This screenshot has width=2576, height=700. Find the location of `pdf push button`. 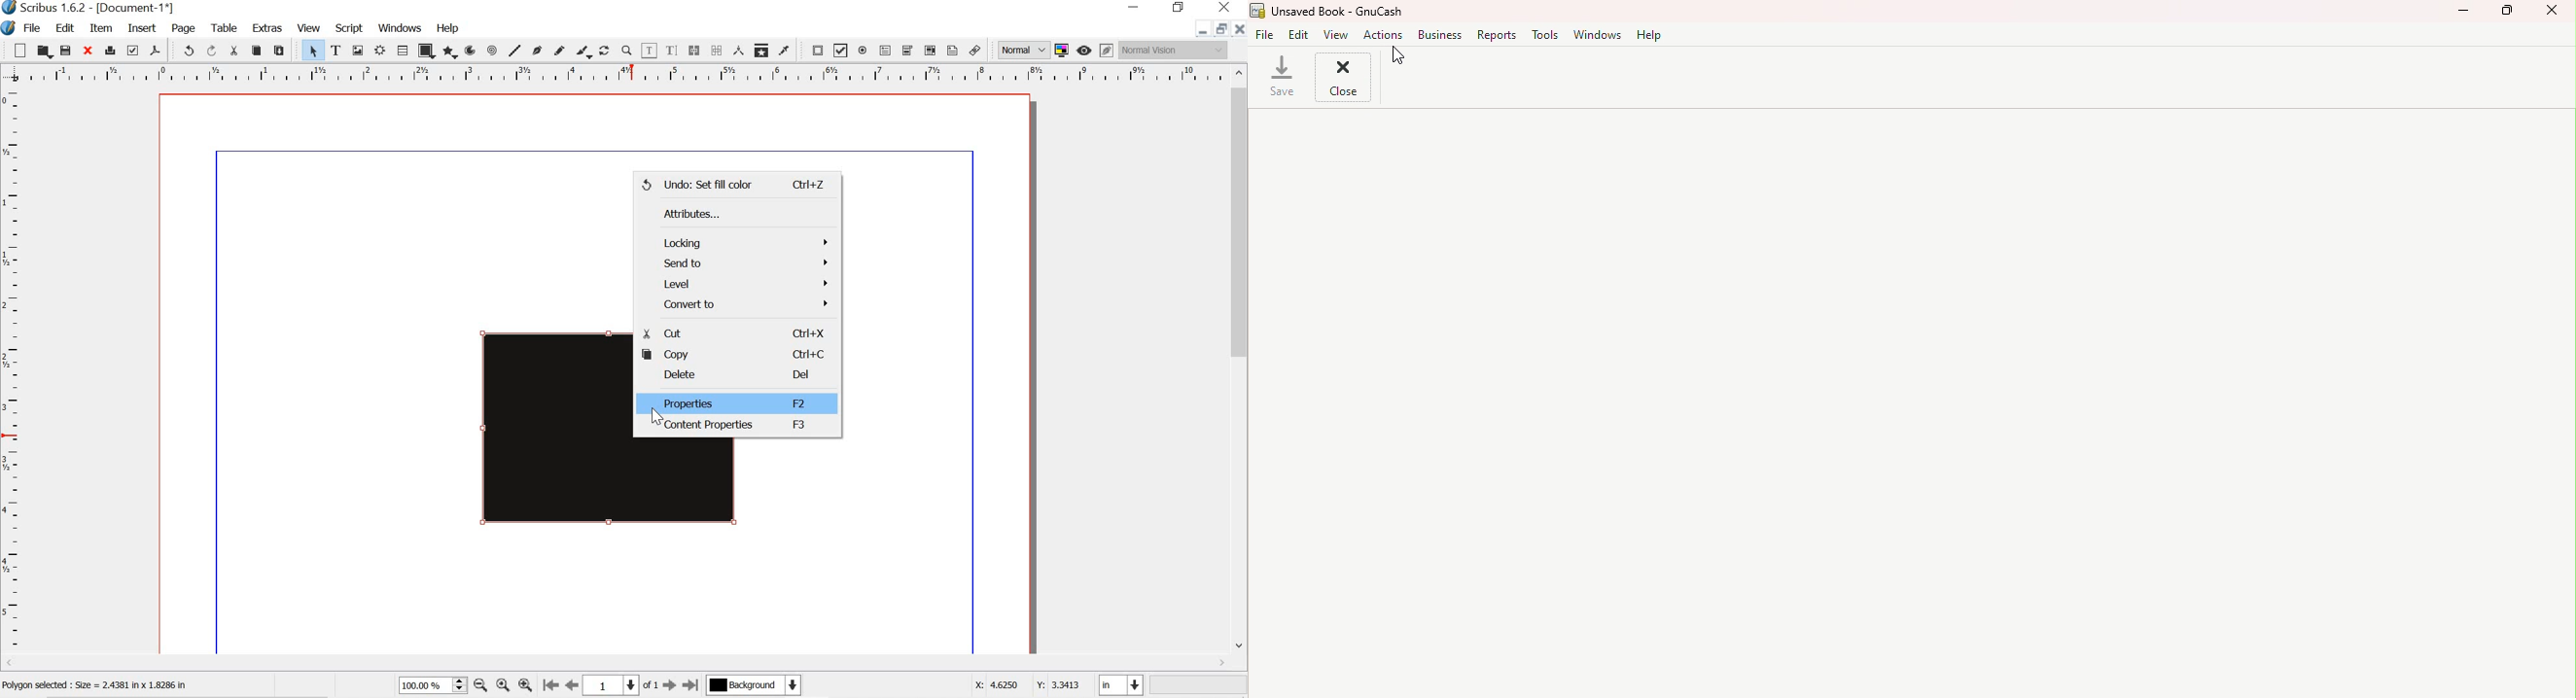

pdf push button is located at coordinates (815, 50).